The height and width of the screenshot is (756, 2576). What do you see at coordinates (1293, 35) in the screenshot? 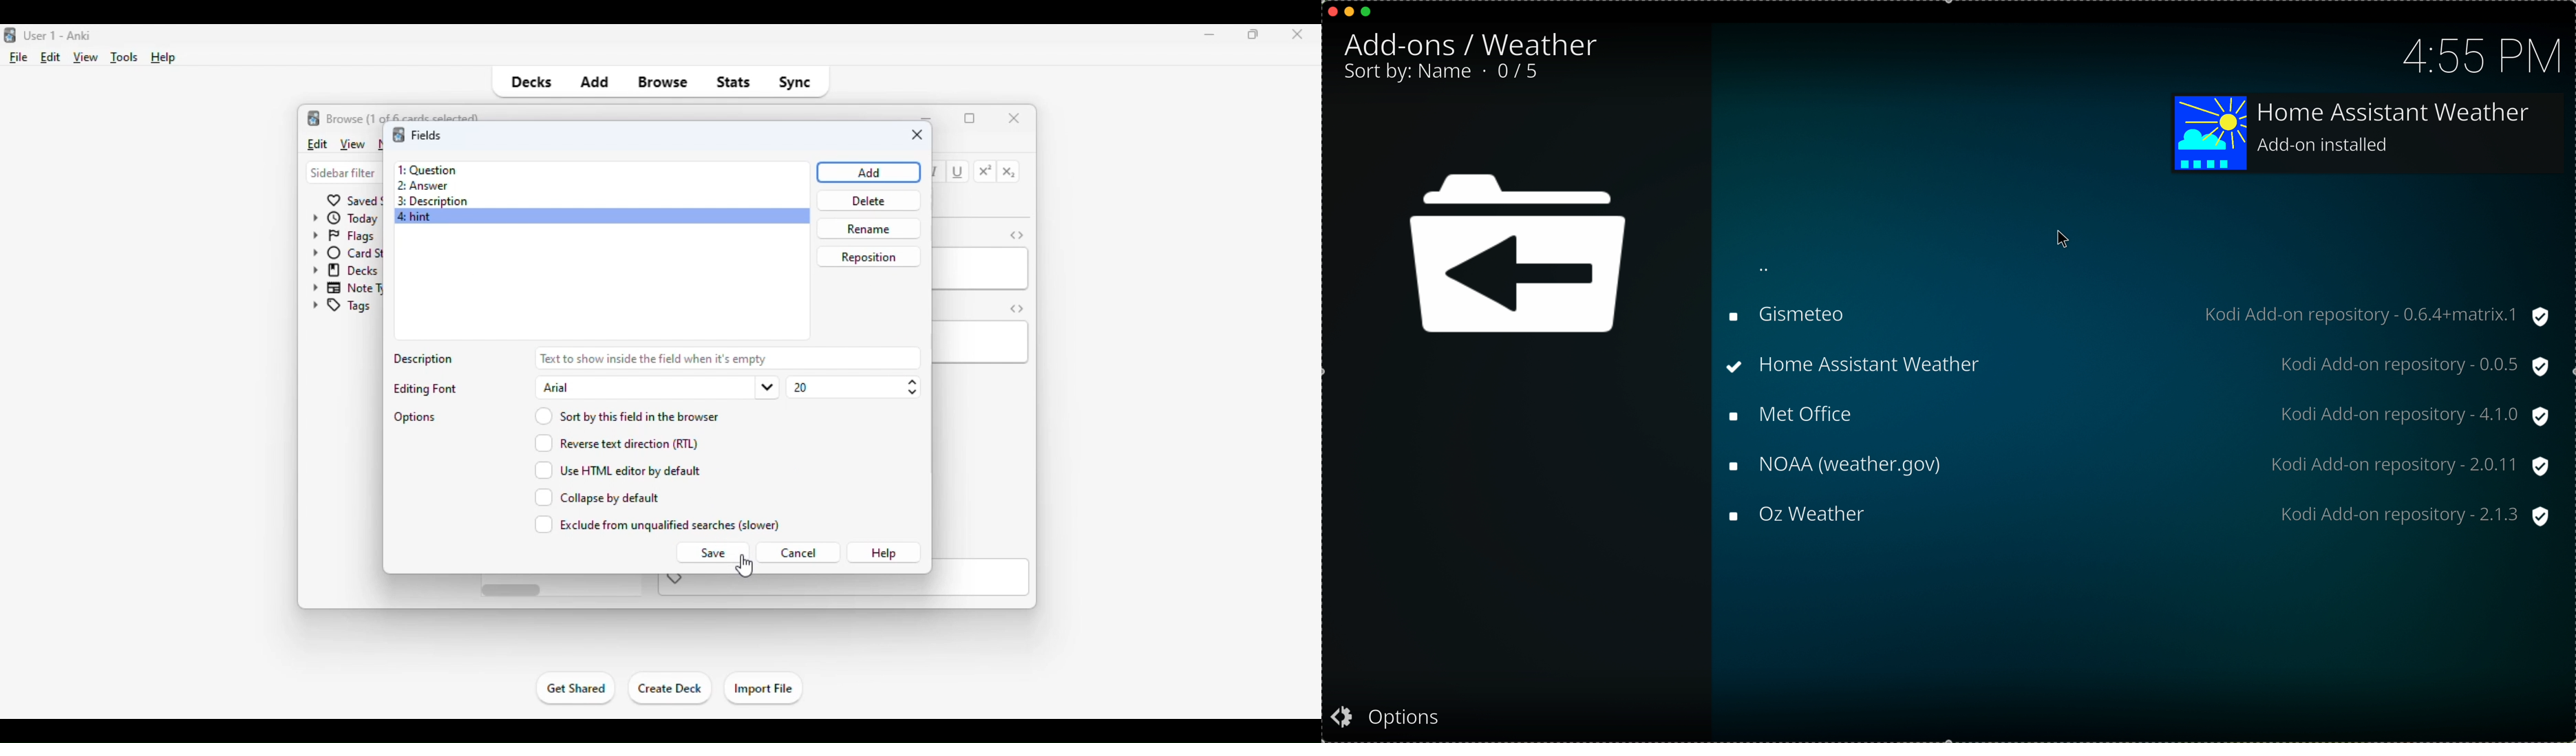
I see `close` at bounding box center [1293, 35].